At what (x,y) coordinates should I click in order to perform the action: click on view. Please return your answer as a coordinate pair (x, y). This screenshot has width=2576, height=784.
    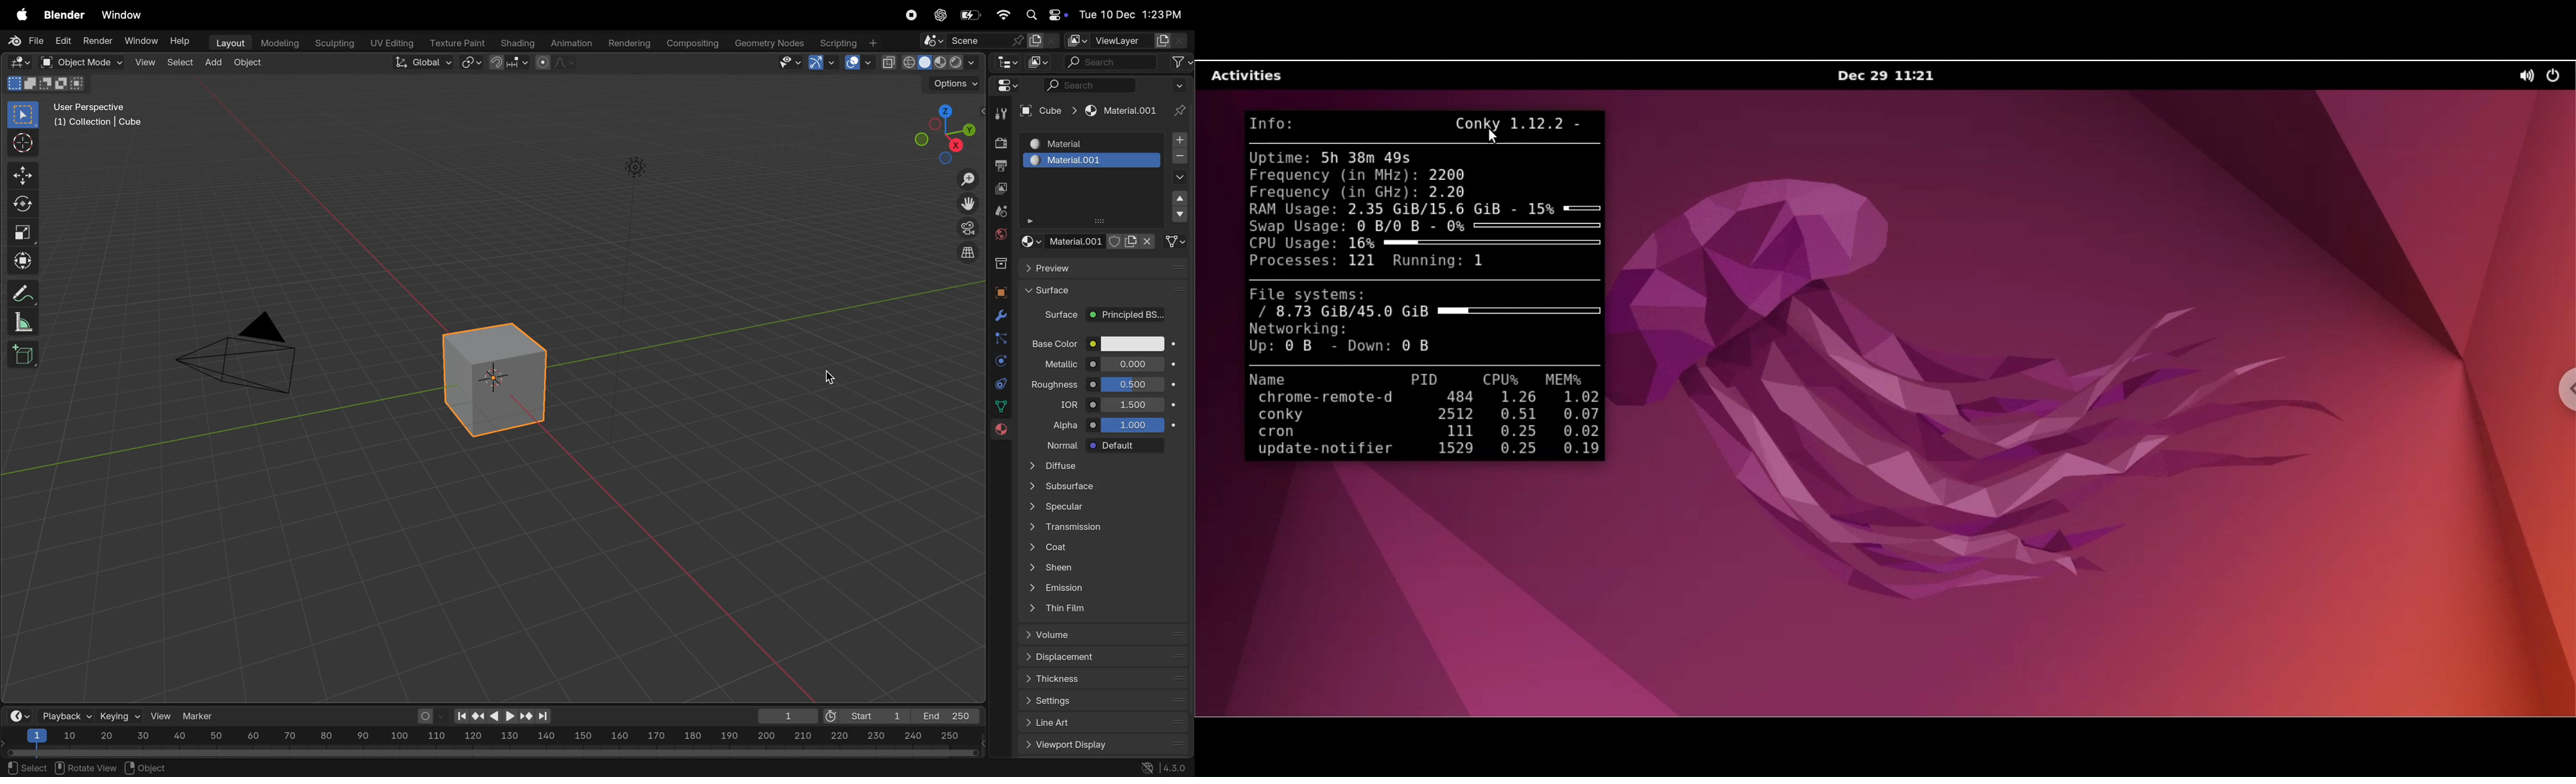
    Looking at the image, I should click on (162, 716).